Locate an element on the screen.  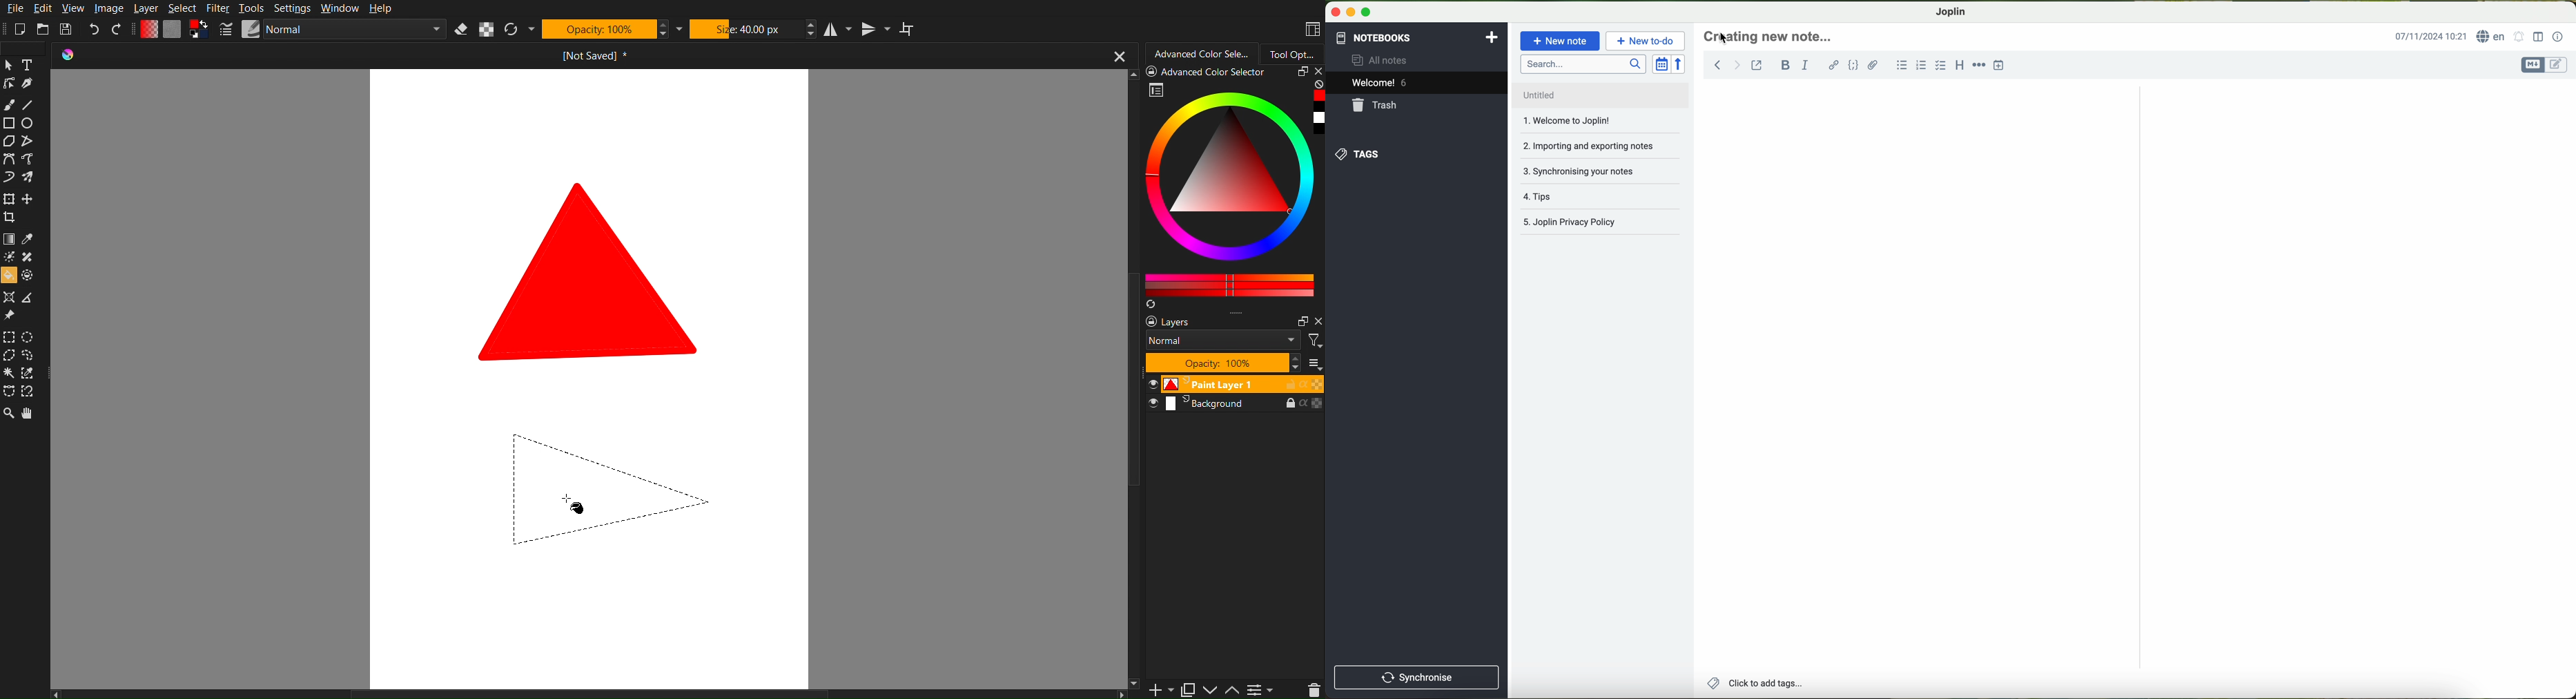
Image is located at coordinates (112, 8).